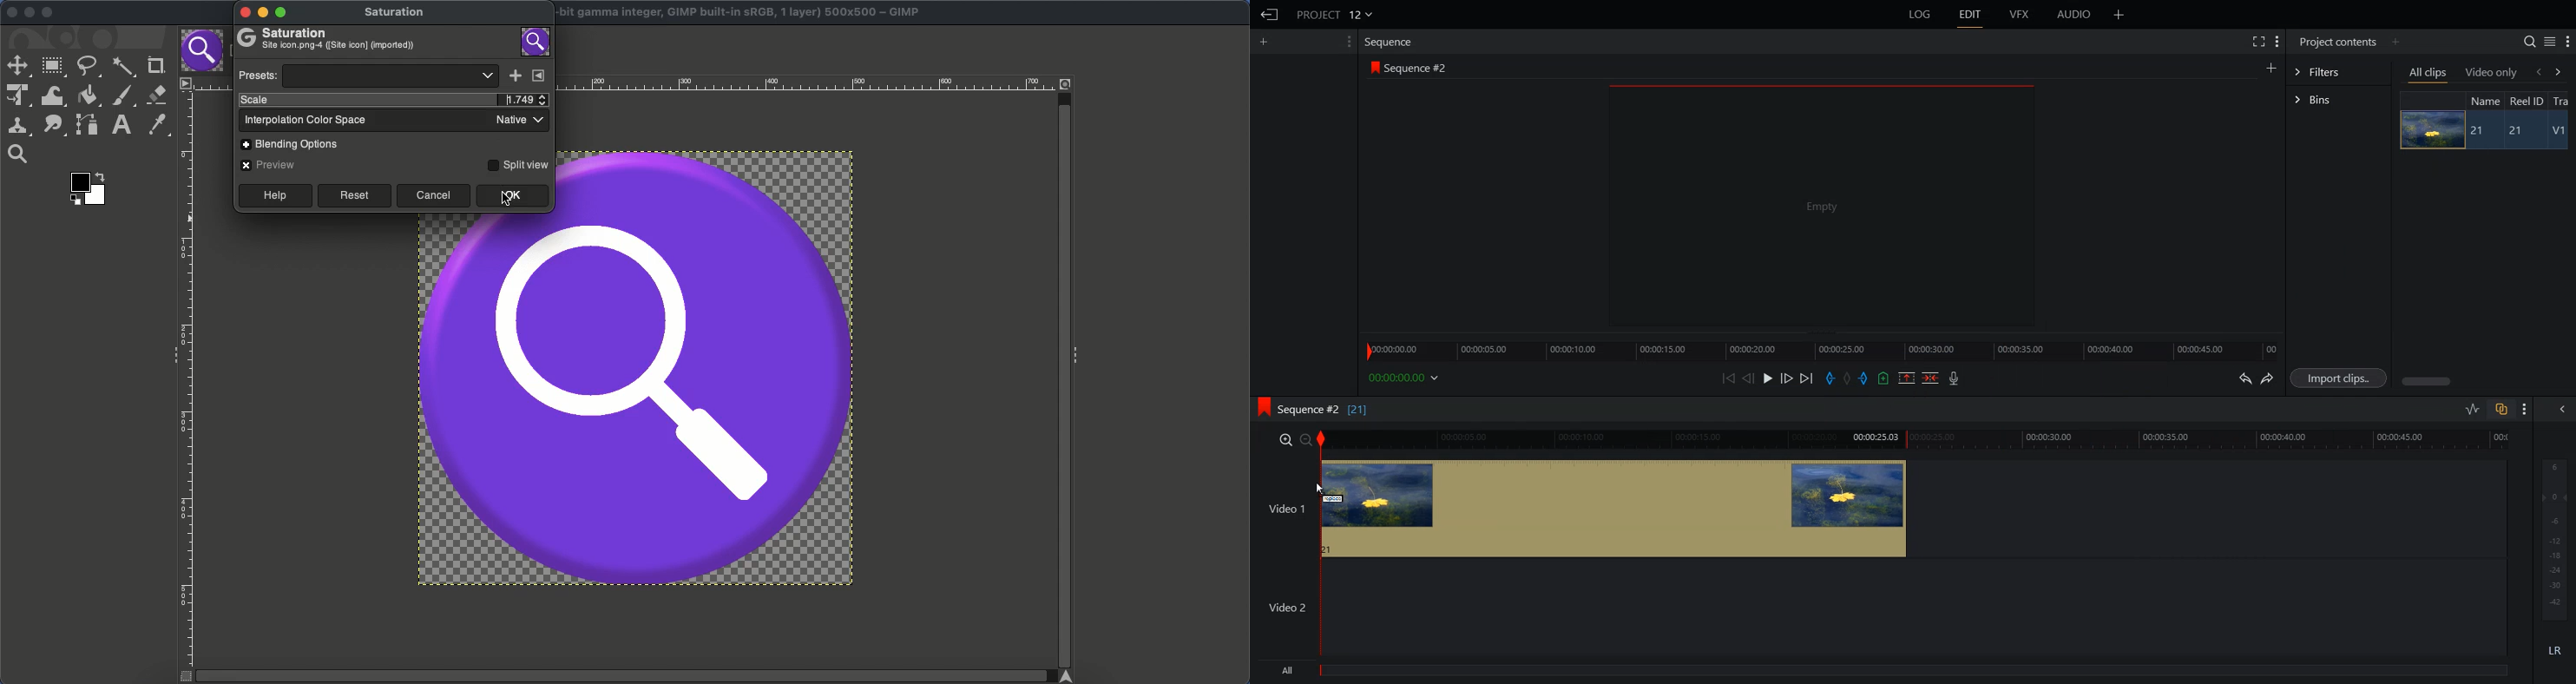 Image resolution: width=2576 pixels, height=700 pixels. Describe the element at coordinates (1952, 378) in the screenshot. I see `Record Audio` at that location.